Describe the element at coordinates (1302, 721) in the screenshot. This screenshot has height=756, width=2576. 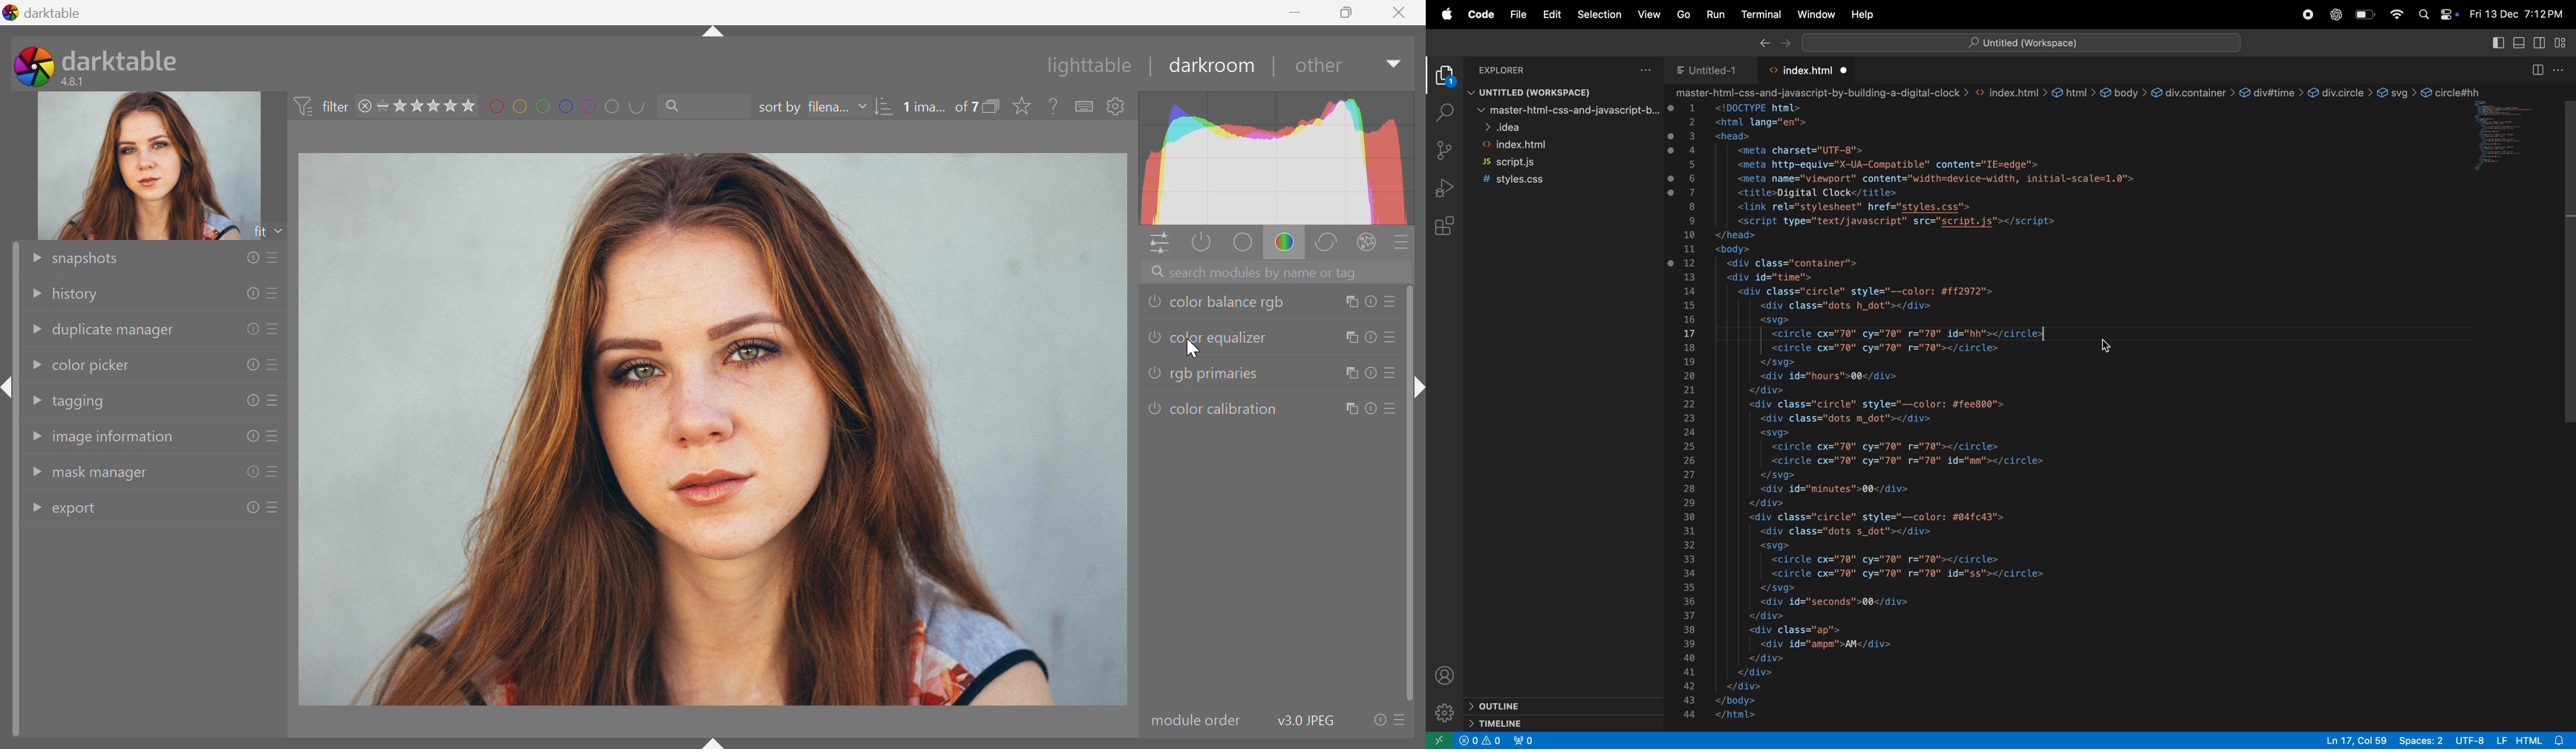
I see `v3.0 JPEG` at that location.